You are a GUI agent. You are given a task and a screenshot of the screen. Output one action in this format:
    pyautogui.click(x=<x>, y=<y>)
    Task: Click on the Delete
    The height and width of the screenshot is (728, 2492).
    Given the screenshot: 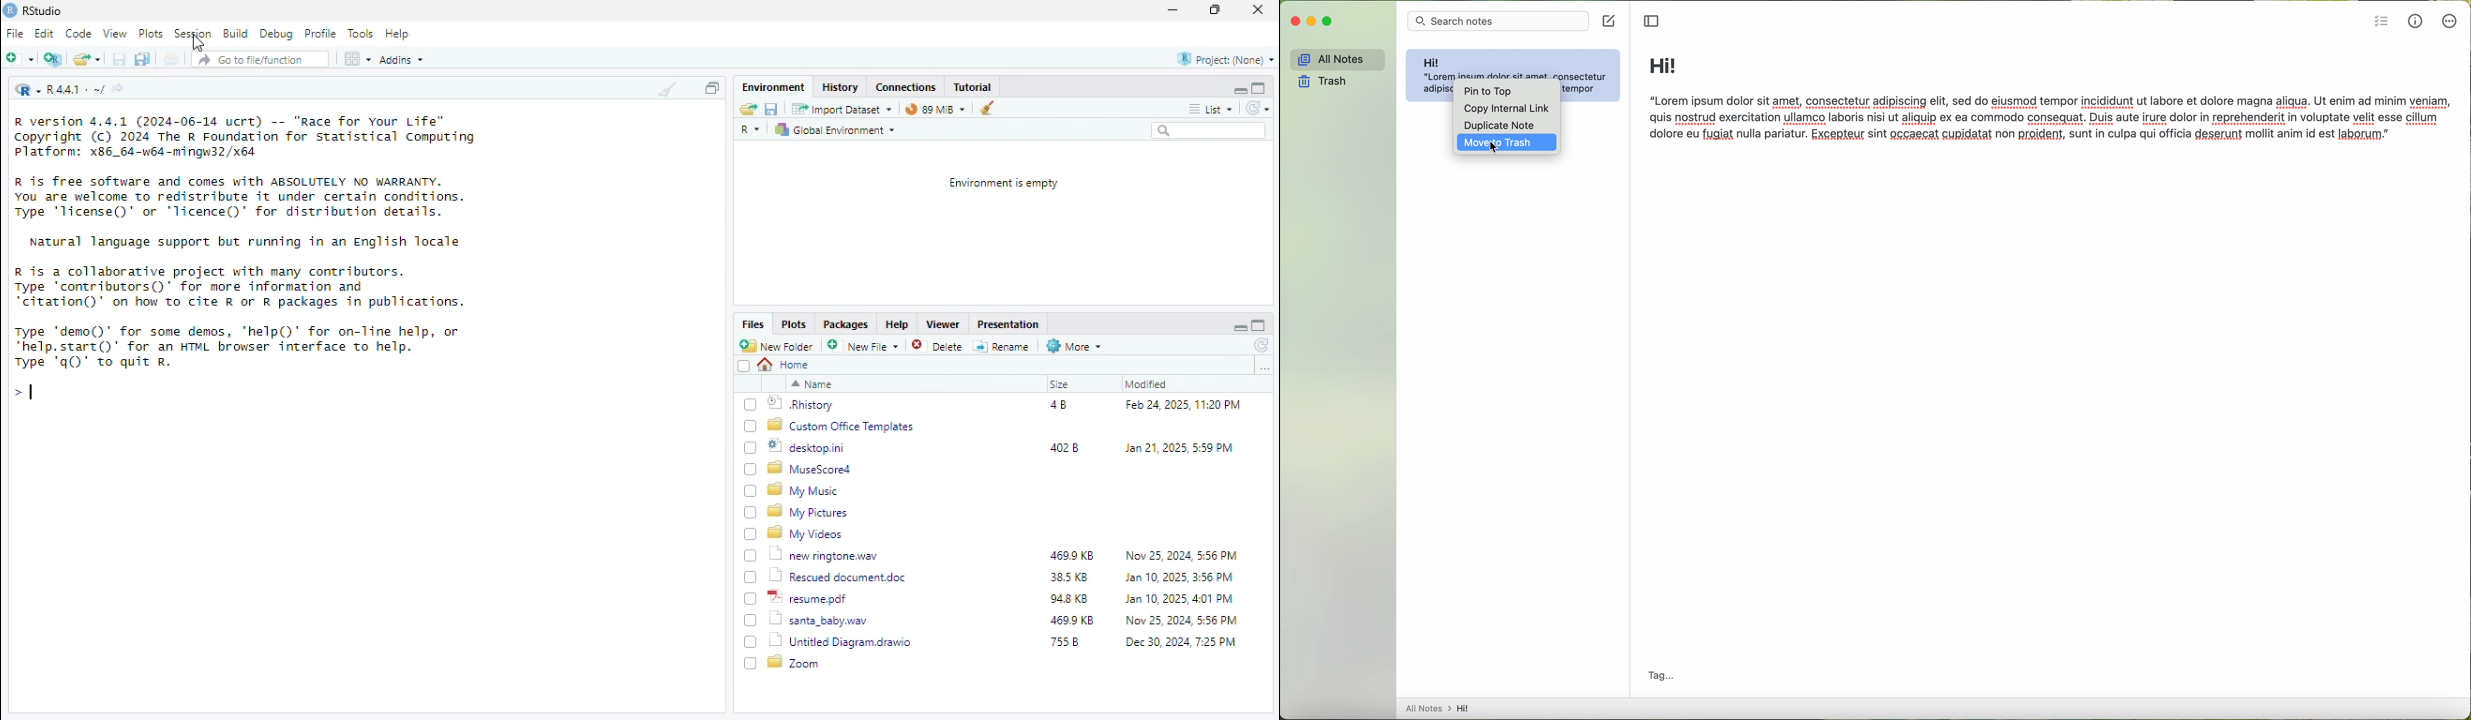 What is the action you would take?
    pyautogui.click(x=939, y=347)
    